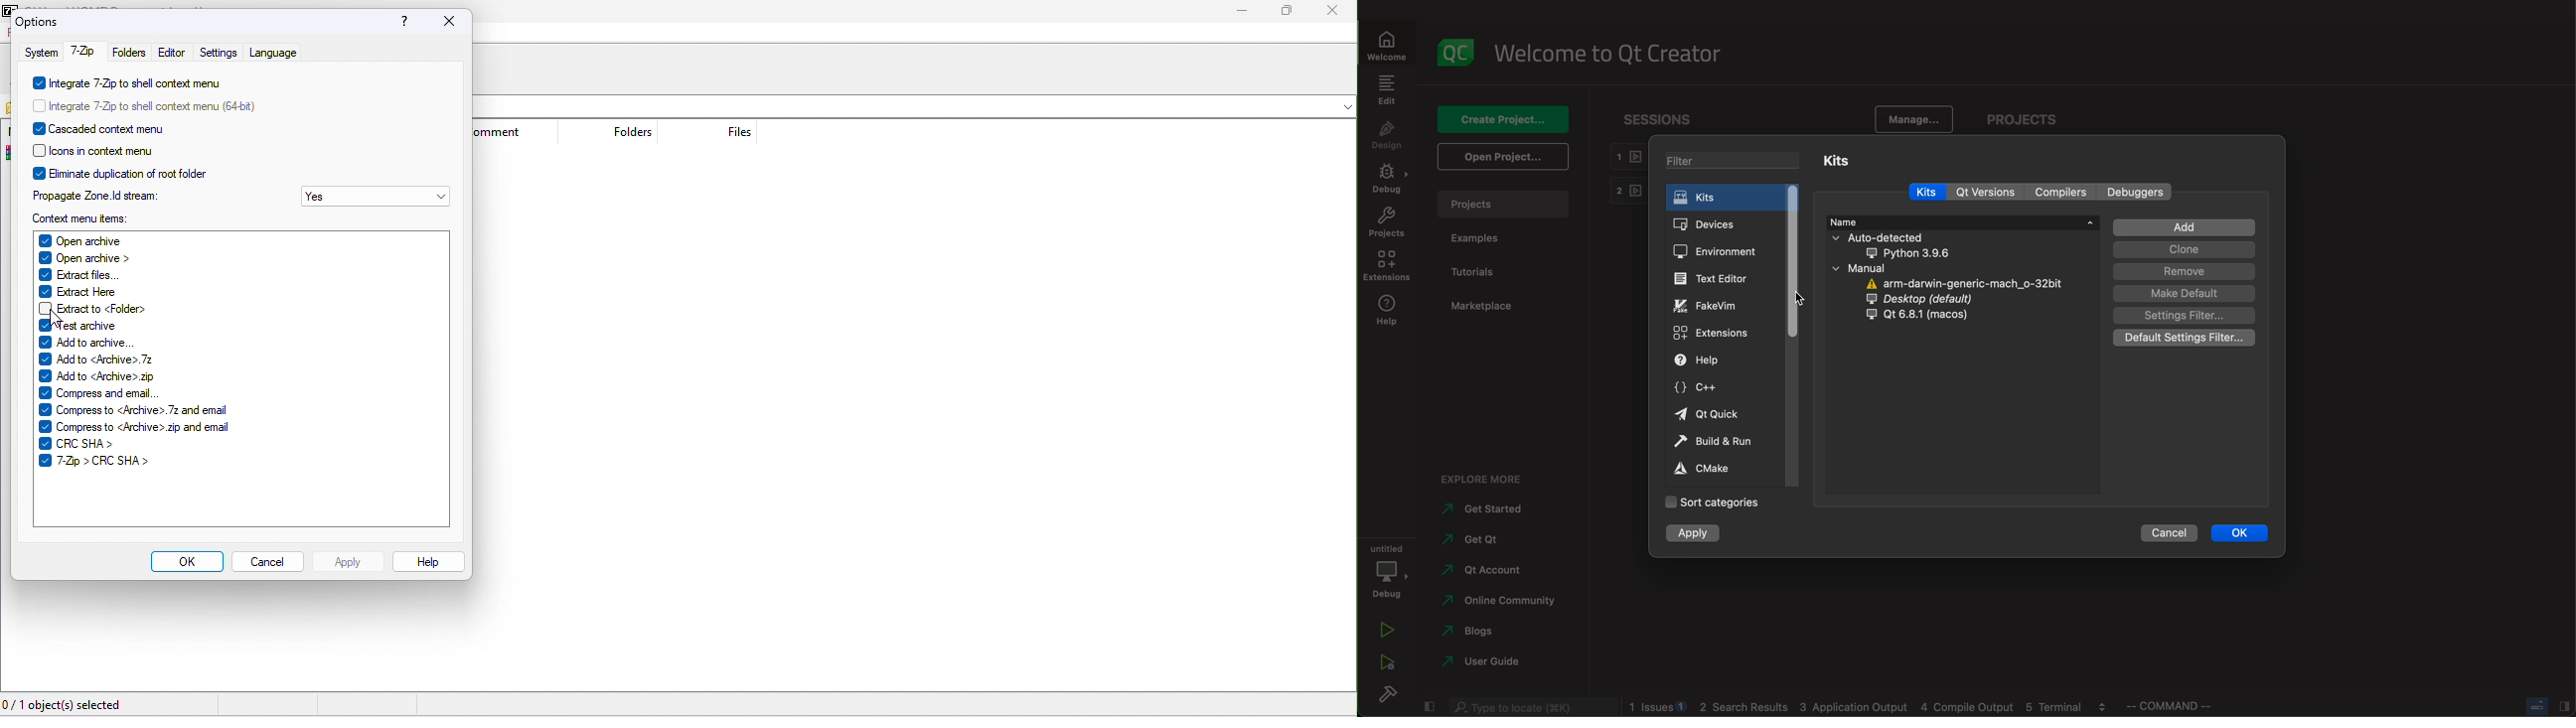 The width and height of the screenshot is (2576, 728). I want to click on manual, so click(1884, 268).